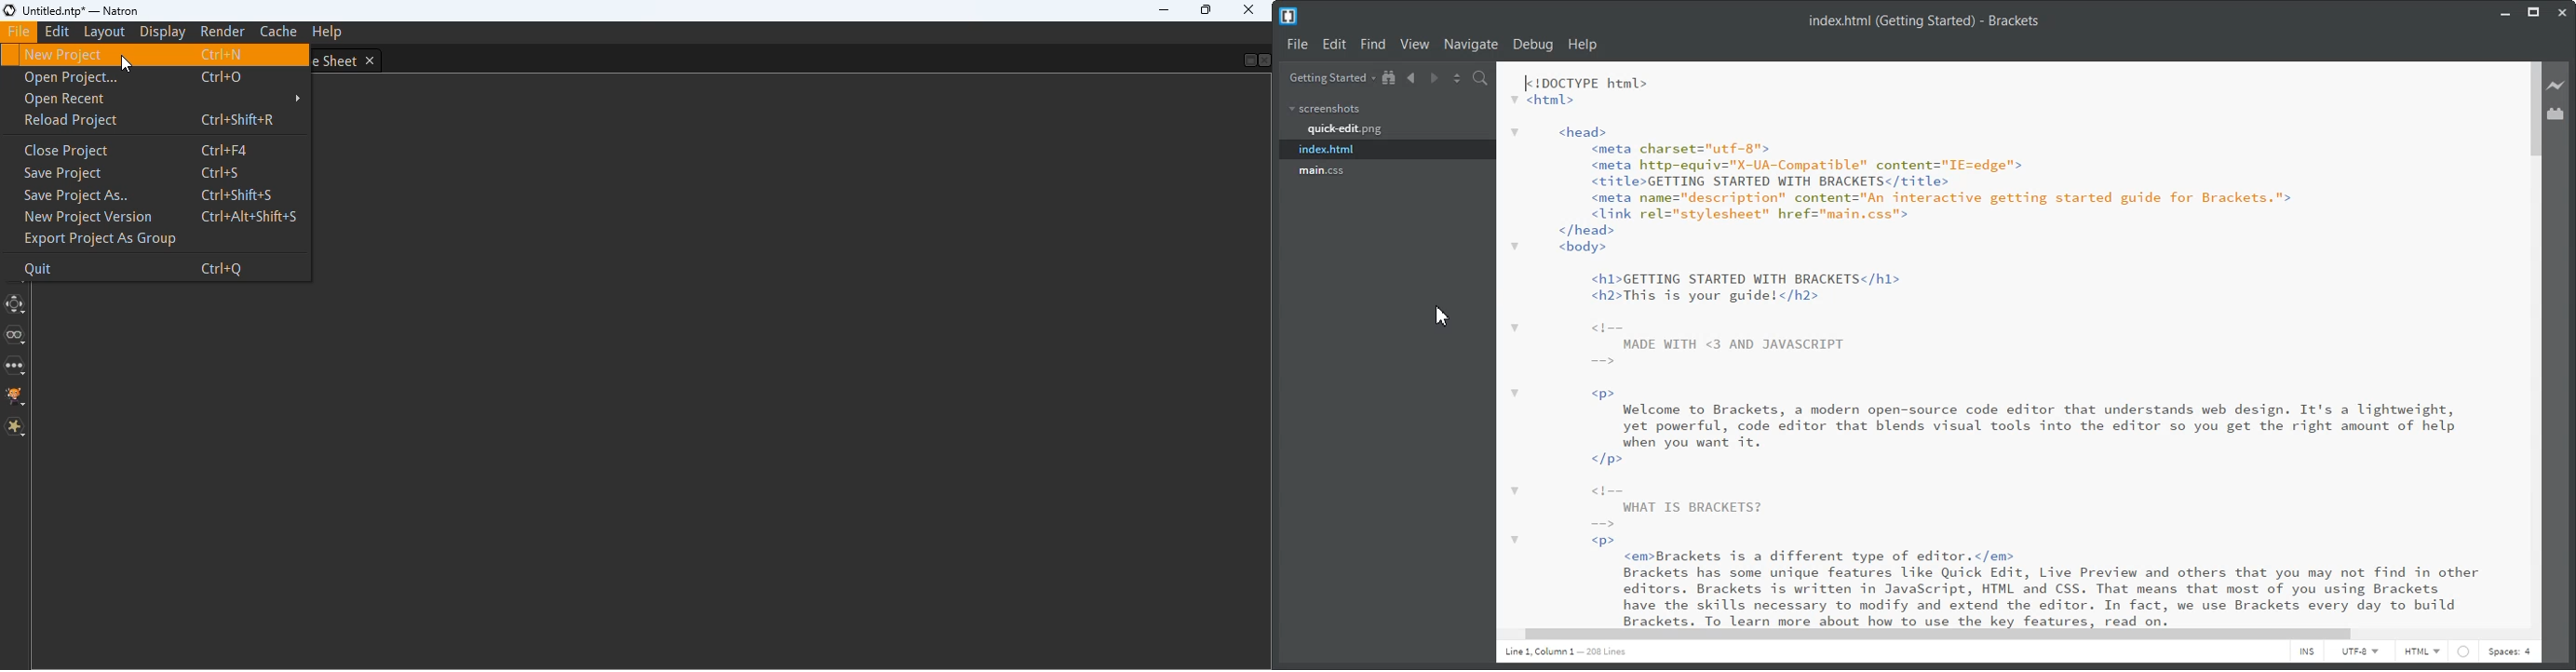  What do you see at coordinates (2004, 635) in the screenshot?
I see `Horizontal Scroll Bar` at bounding box center [2004, 635].